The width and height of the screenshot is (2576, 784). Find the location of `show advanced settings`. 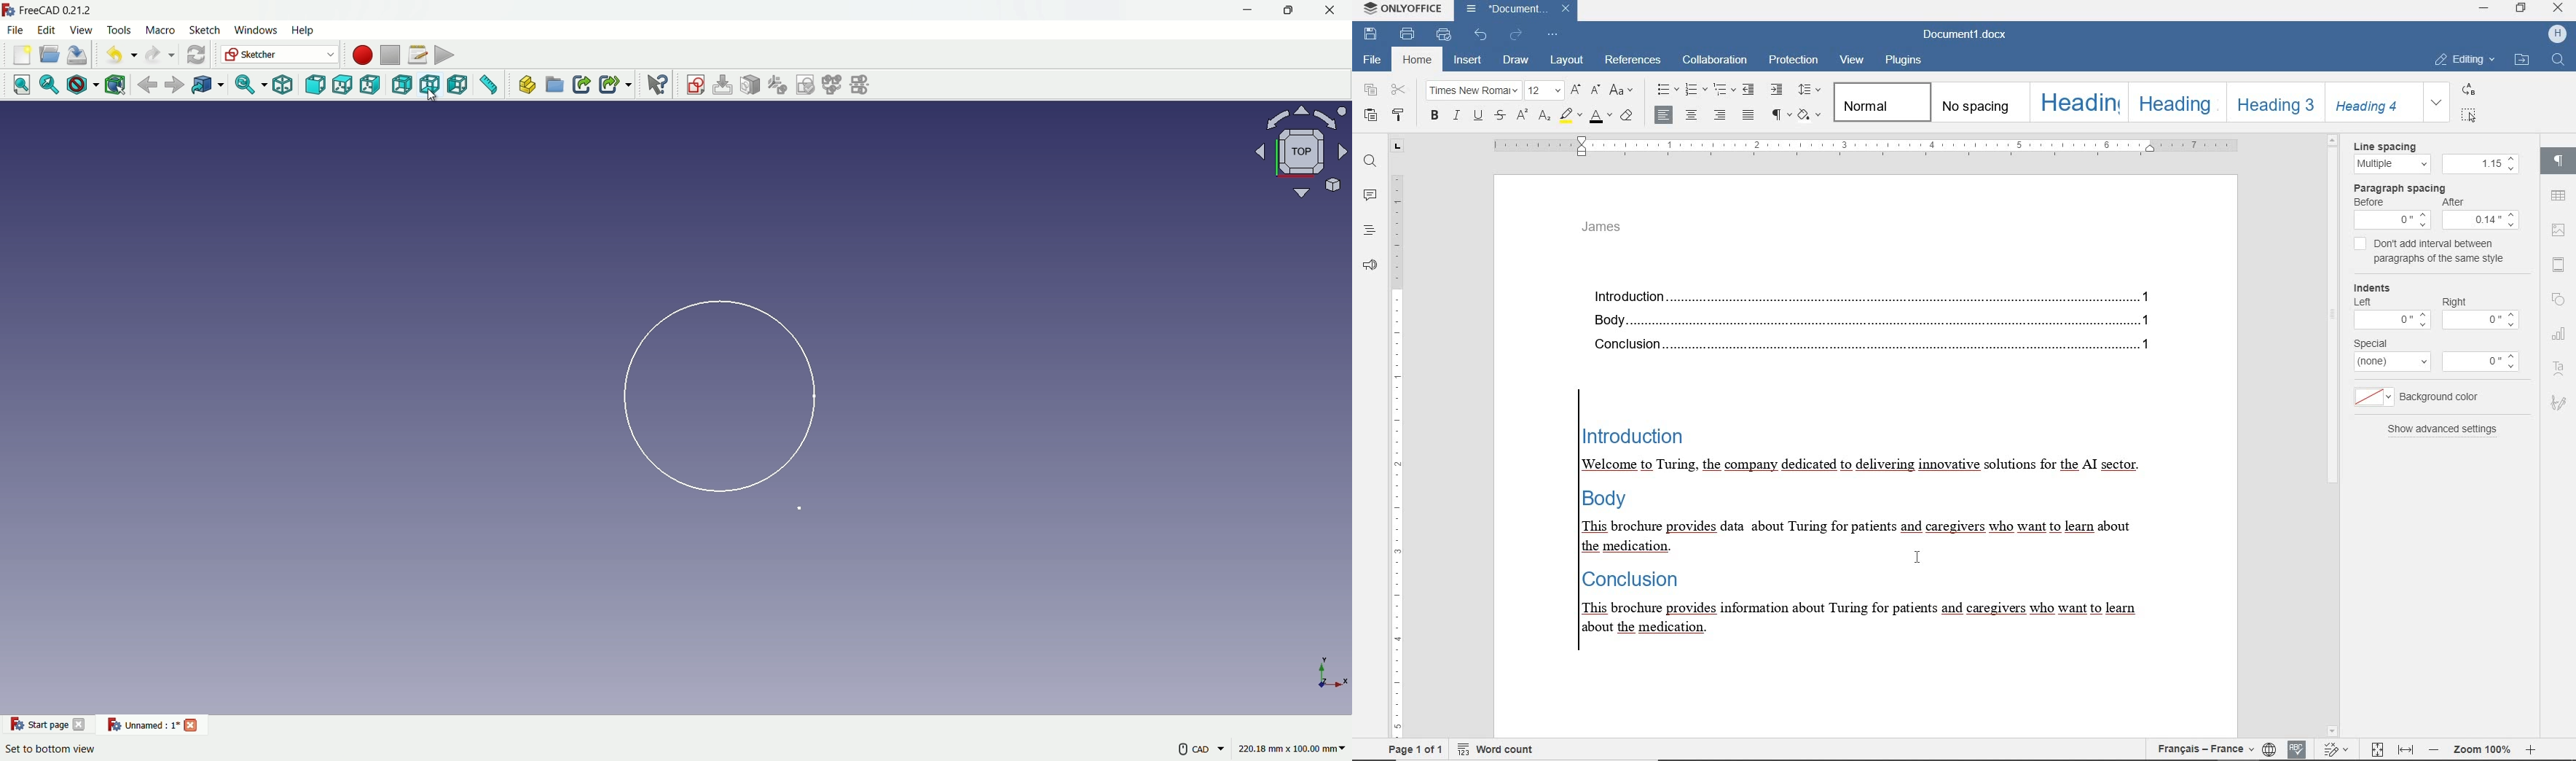

show advanced settings is located at coordinates (2444, 431).